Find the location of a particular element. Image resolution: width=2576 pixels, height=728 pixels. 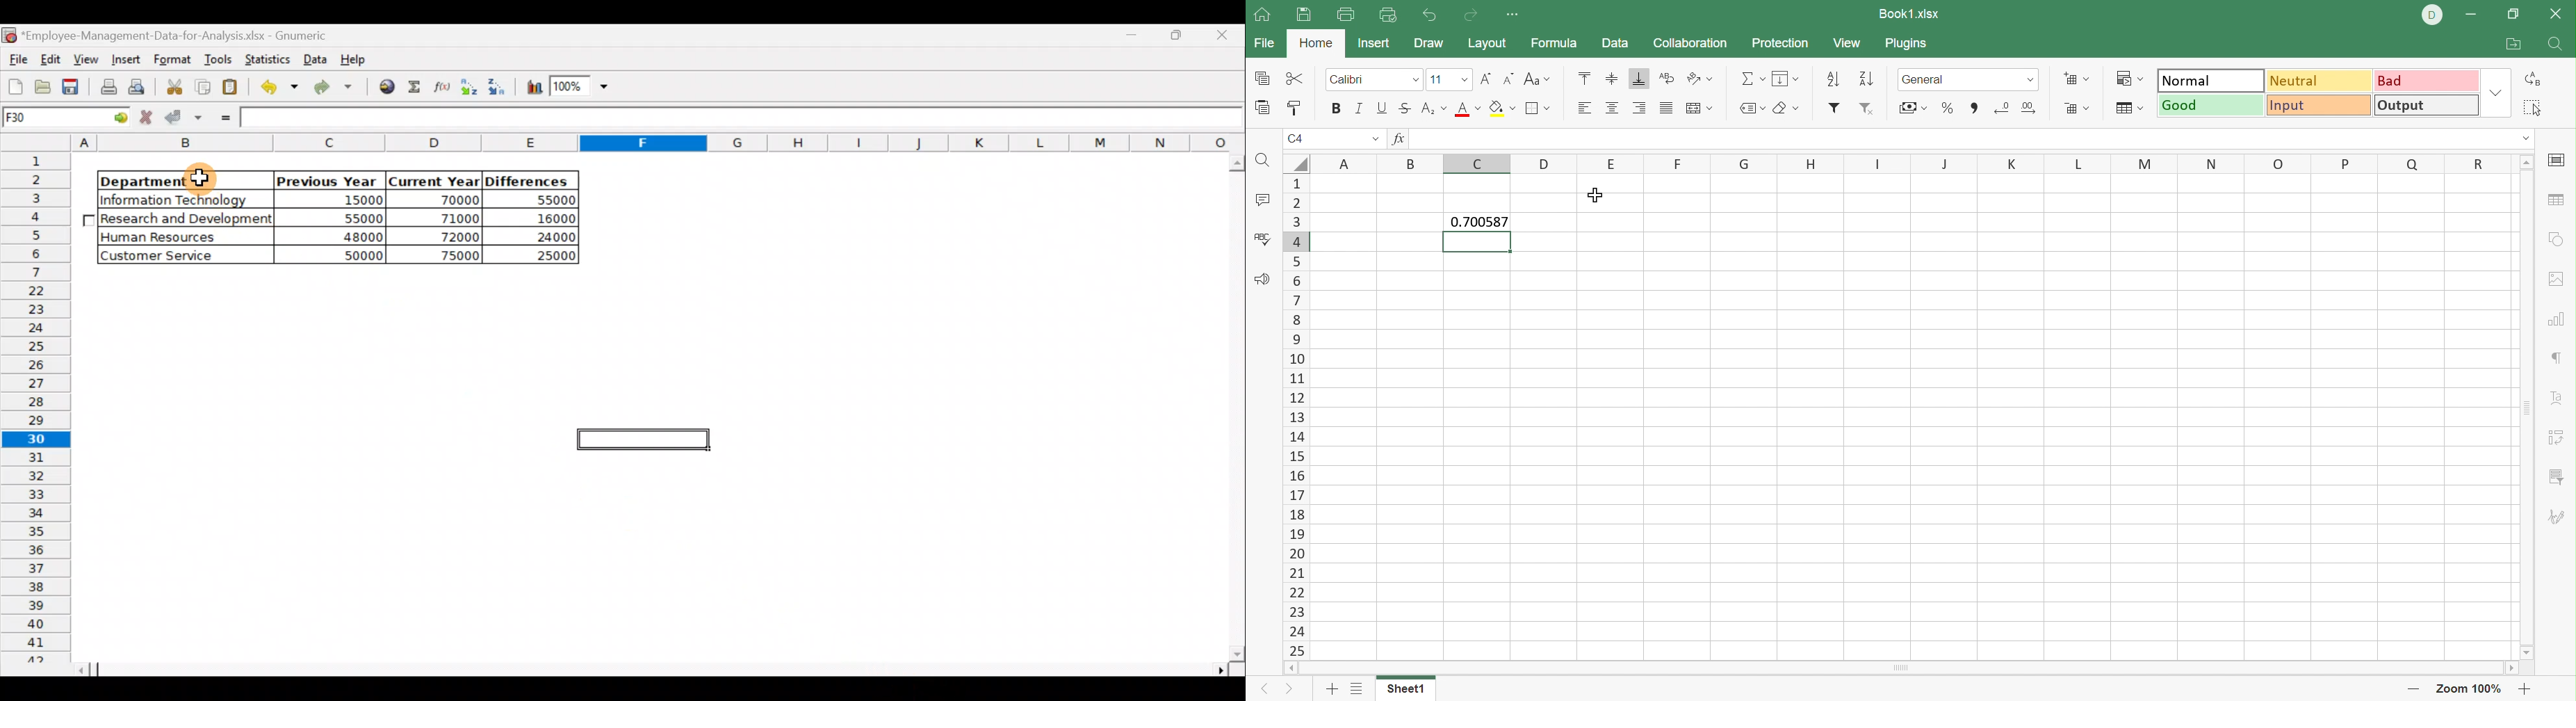

Chart settings is located at coordinates (2555, 318).